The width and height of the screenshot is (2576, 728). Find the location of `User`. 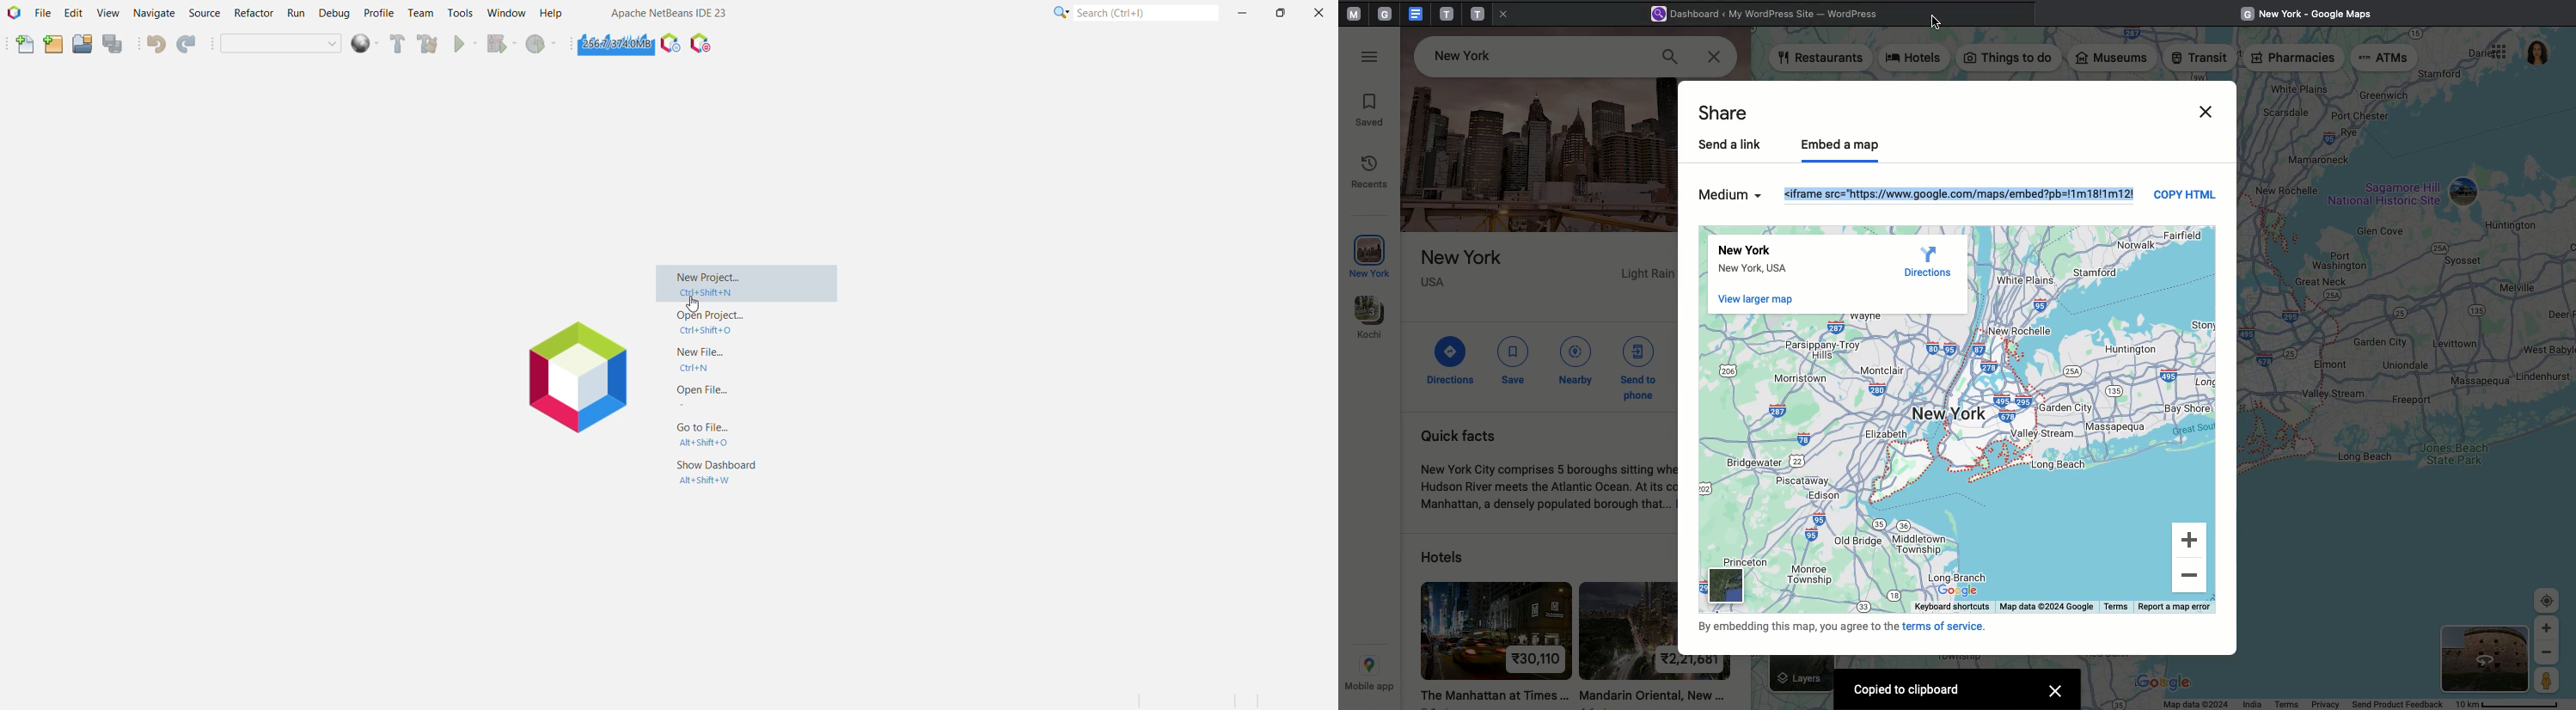

User is located at coordinates (2537, 53).